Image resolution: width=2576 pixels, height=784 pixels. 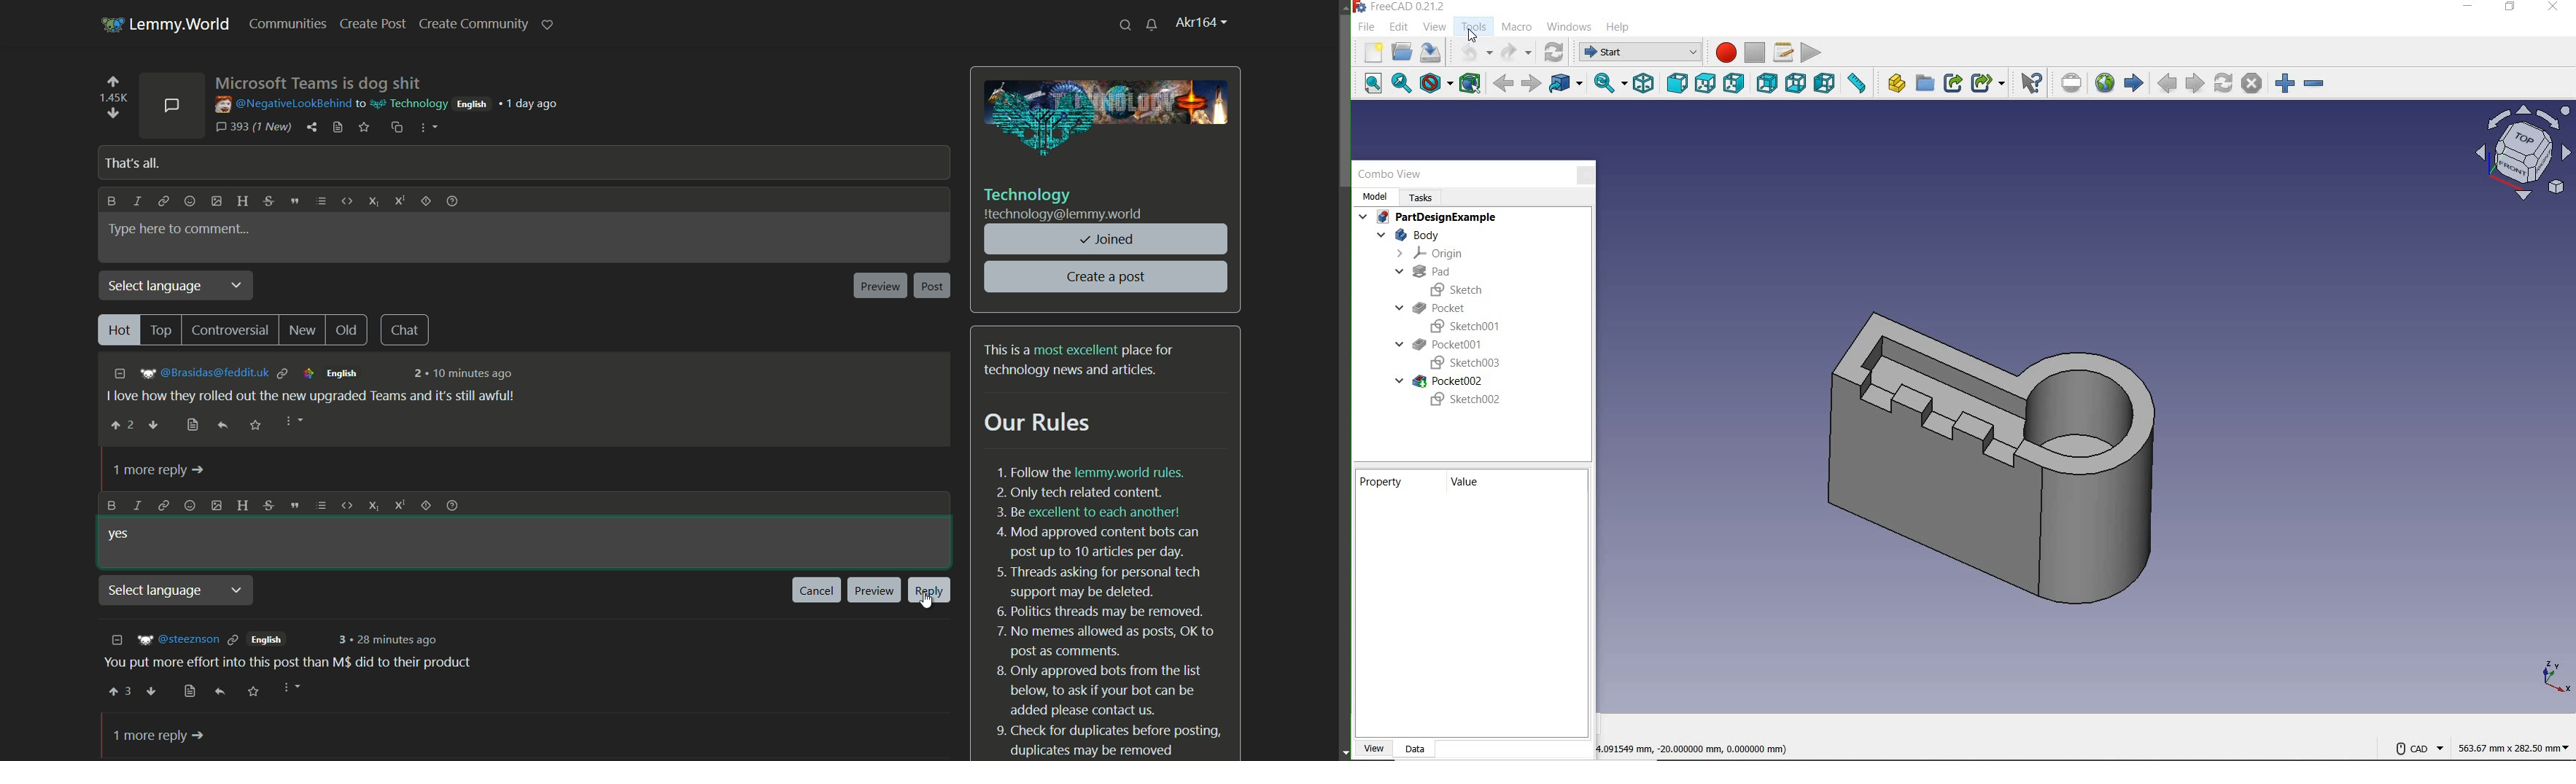 I want to click on server icon, so click(x=110, y=23).